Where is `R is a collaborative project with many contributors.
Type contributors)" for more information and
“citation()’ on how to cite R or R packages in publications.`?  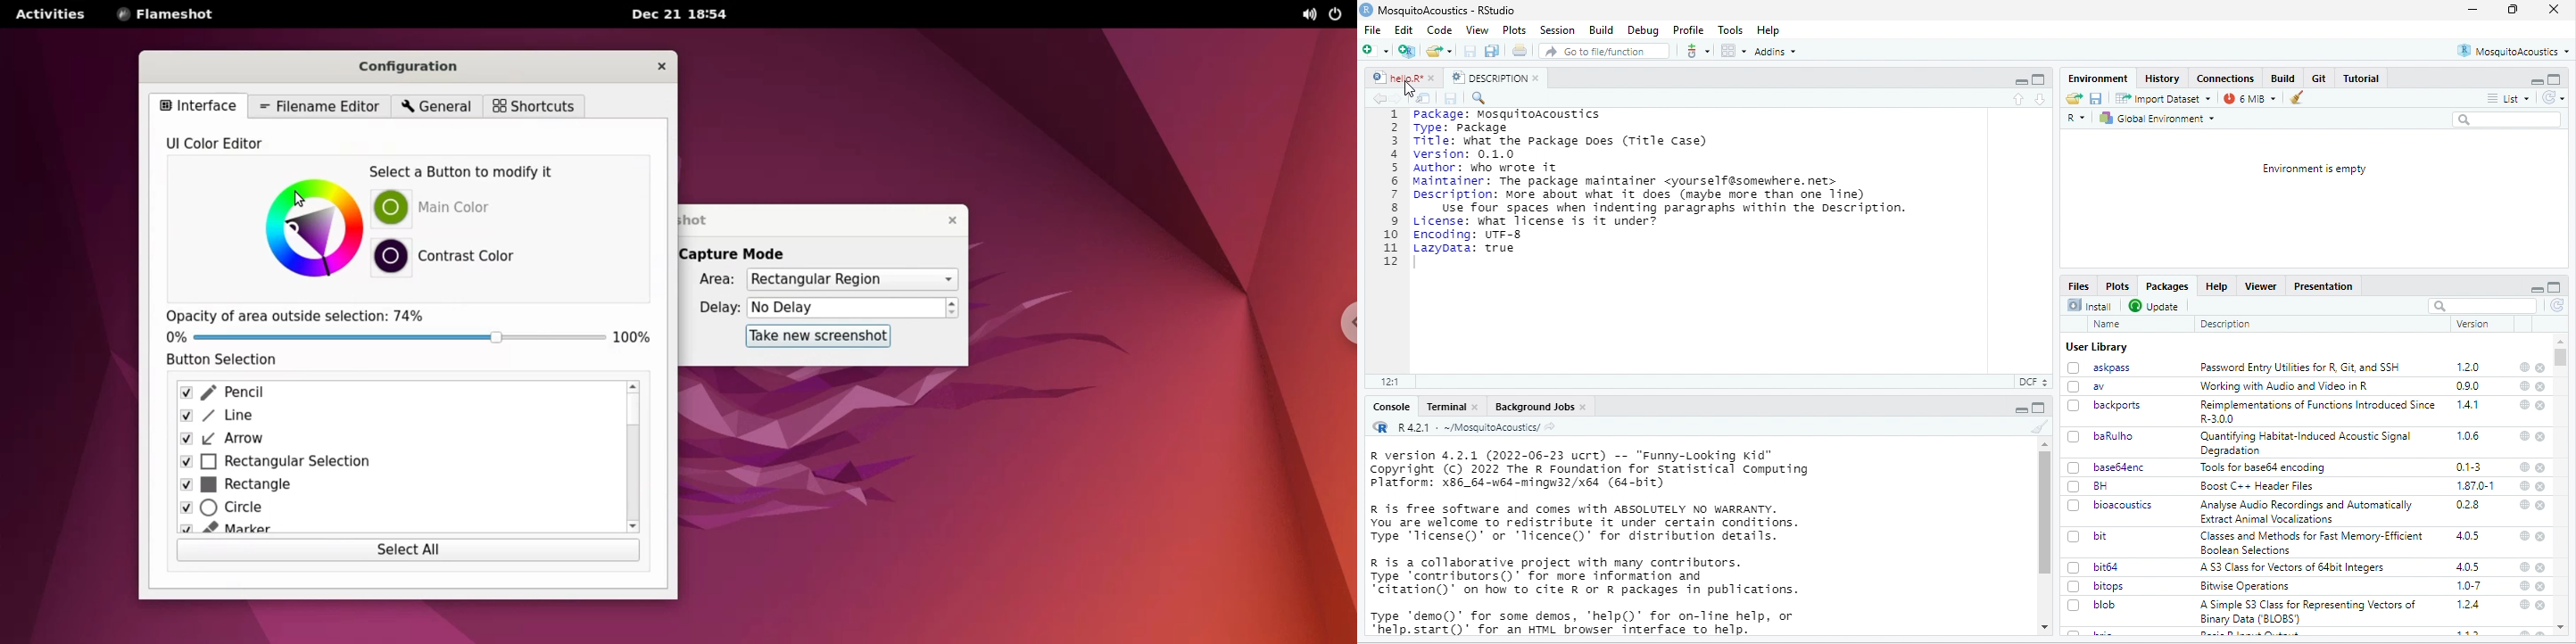
R is a collaborative project with many contributors.
Type contributors)" for more information and
“citation()’ on how to cite R or R packages in publications. is located at coordinates (1585, 578).